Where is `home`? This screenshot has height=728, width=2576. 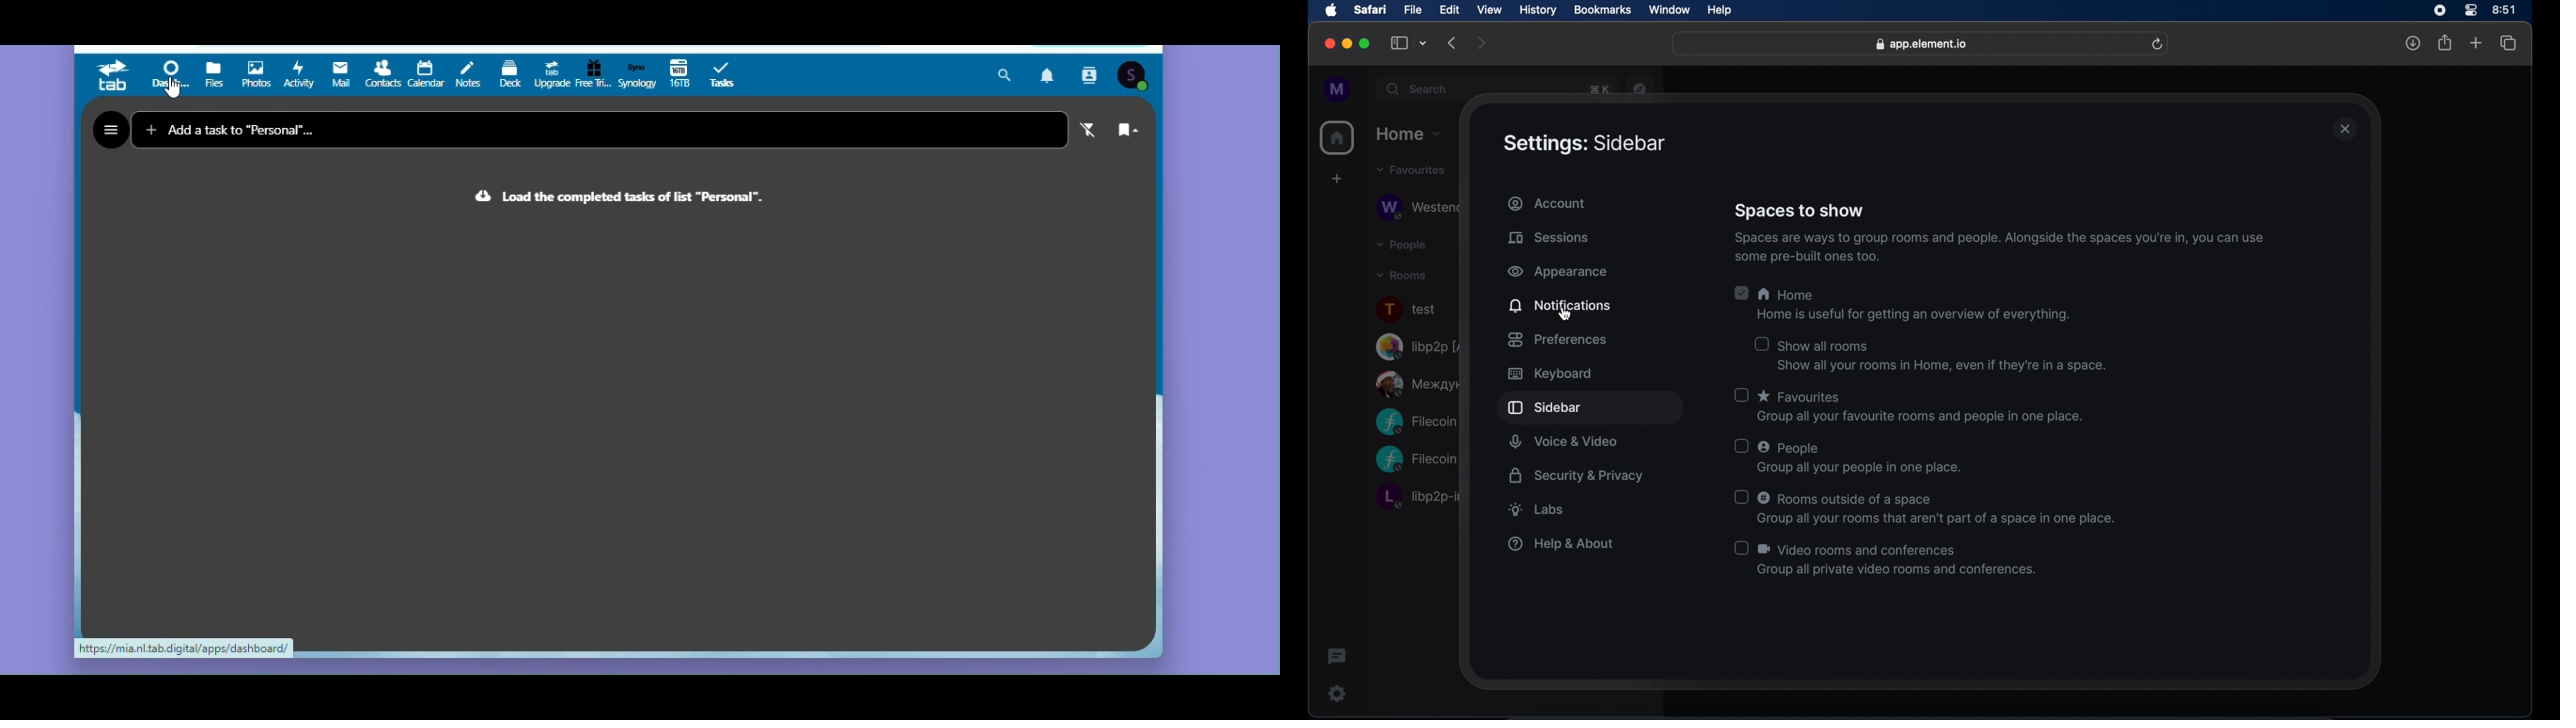
home is located at coordinates (1338, 138).